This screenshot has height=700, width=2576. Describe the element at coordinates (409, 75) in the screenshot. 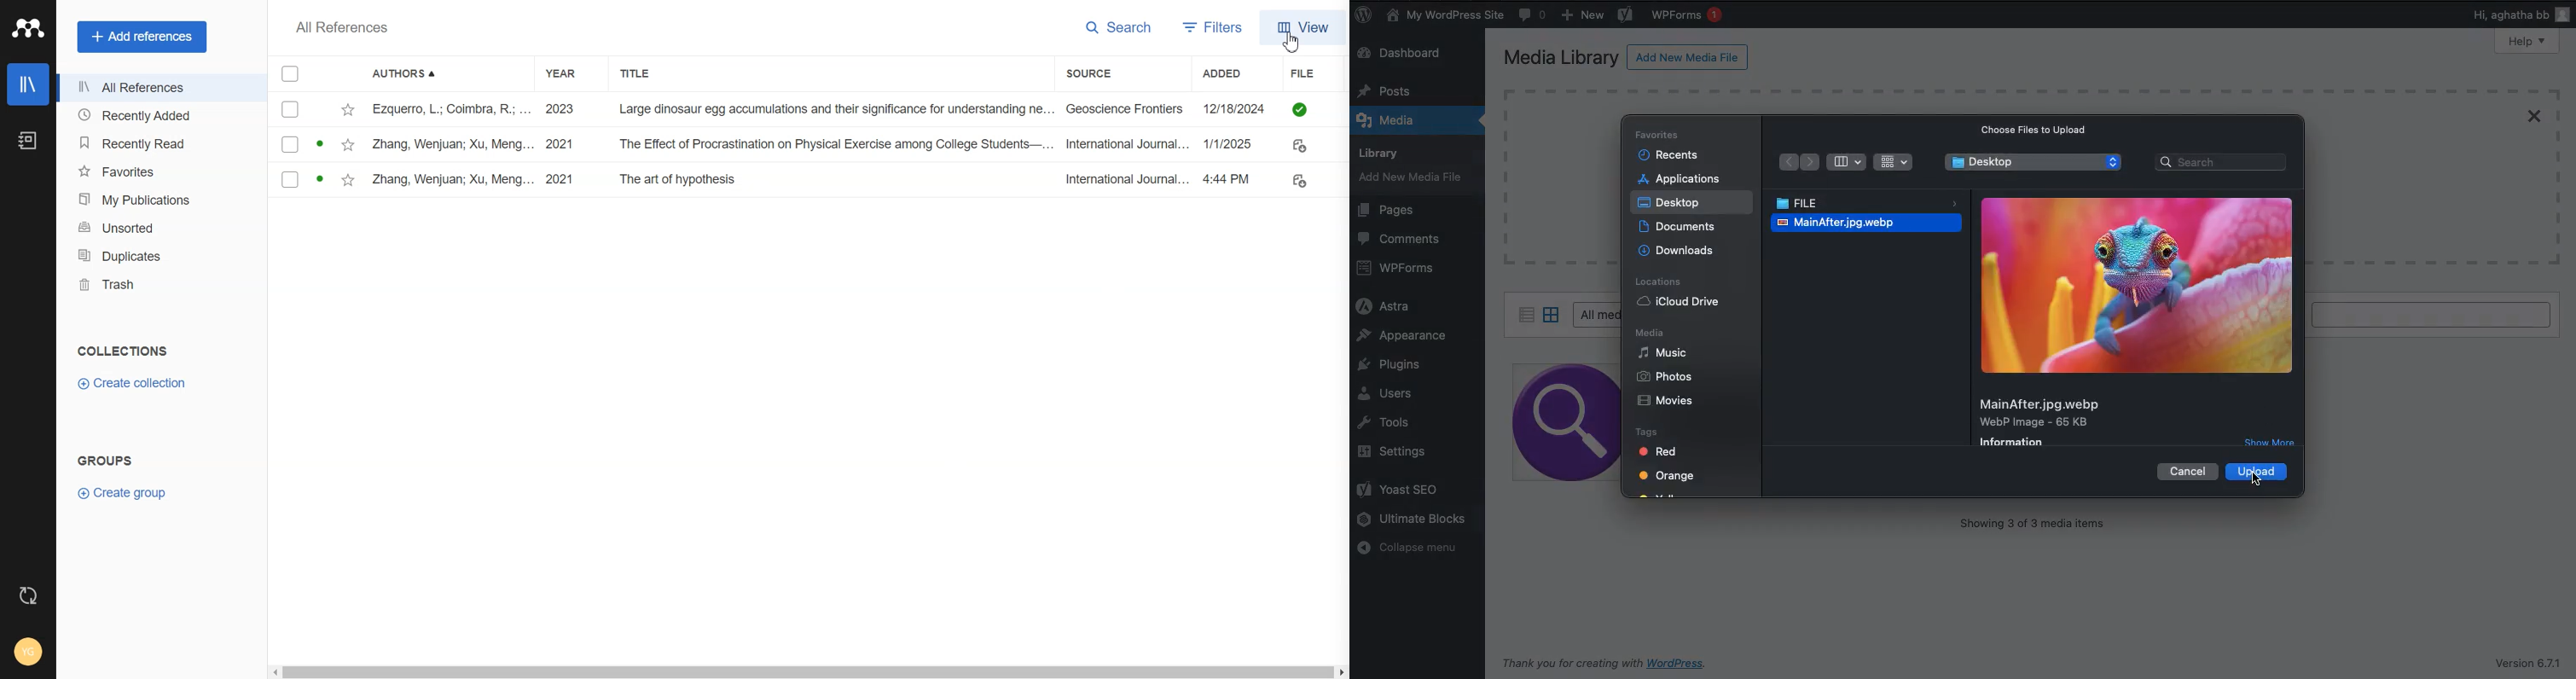

I see `Authors` at that location.